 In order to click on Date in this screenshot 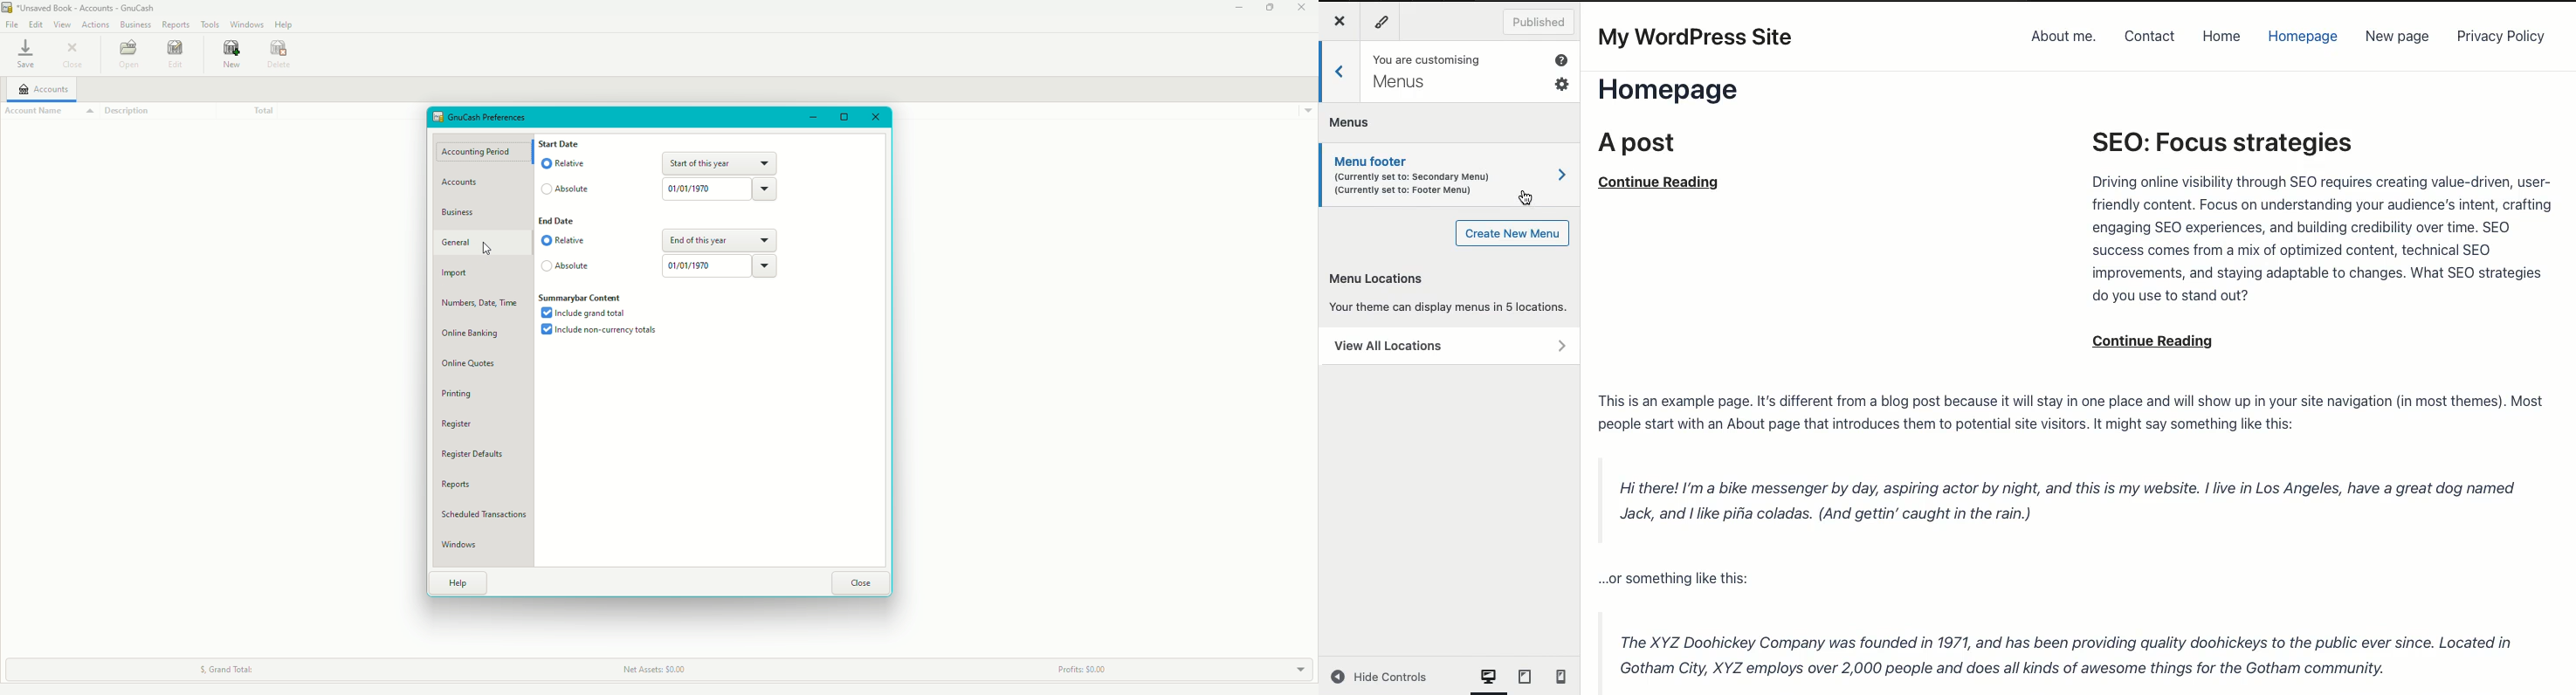, I will do `click(282, 55)`.